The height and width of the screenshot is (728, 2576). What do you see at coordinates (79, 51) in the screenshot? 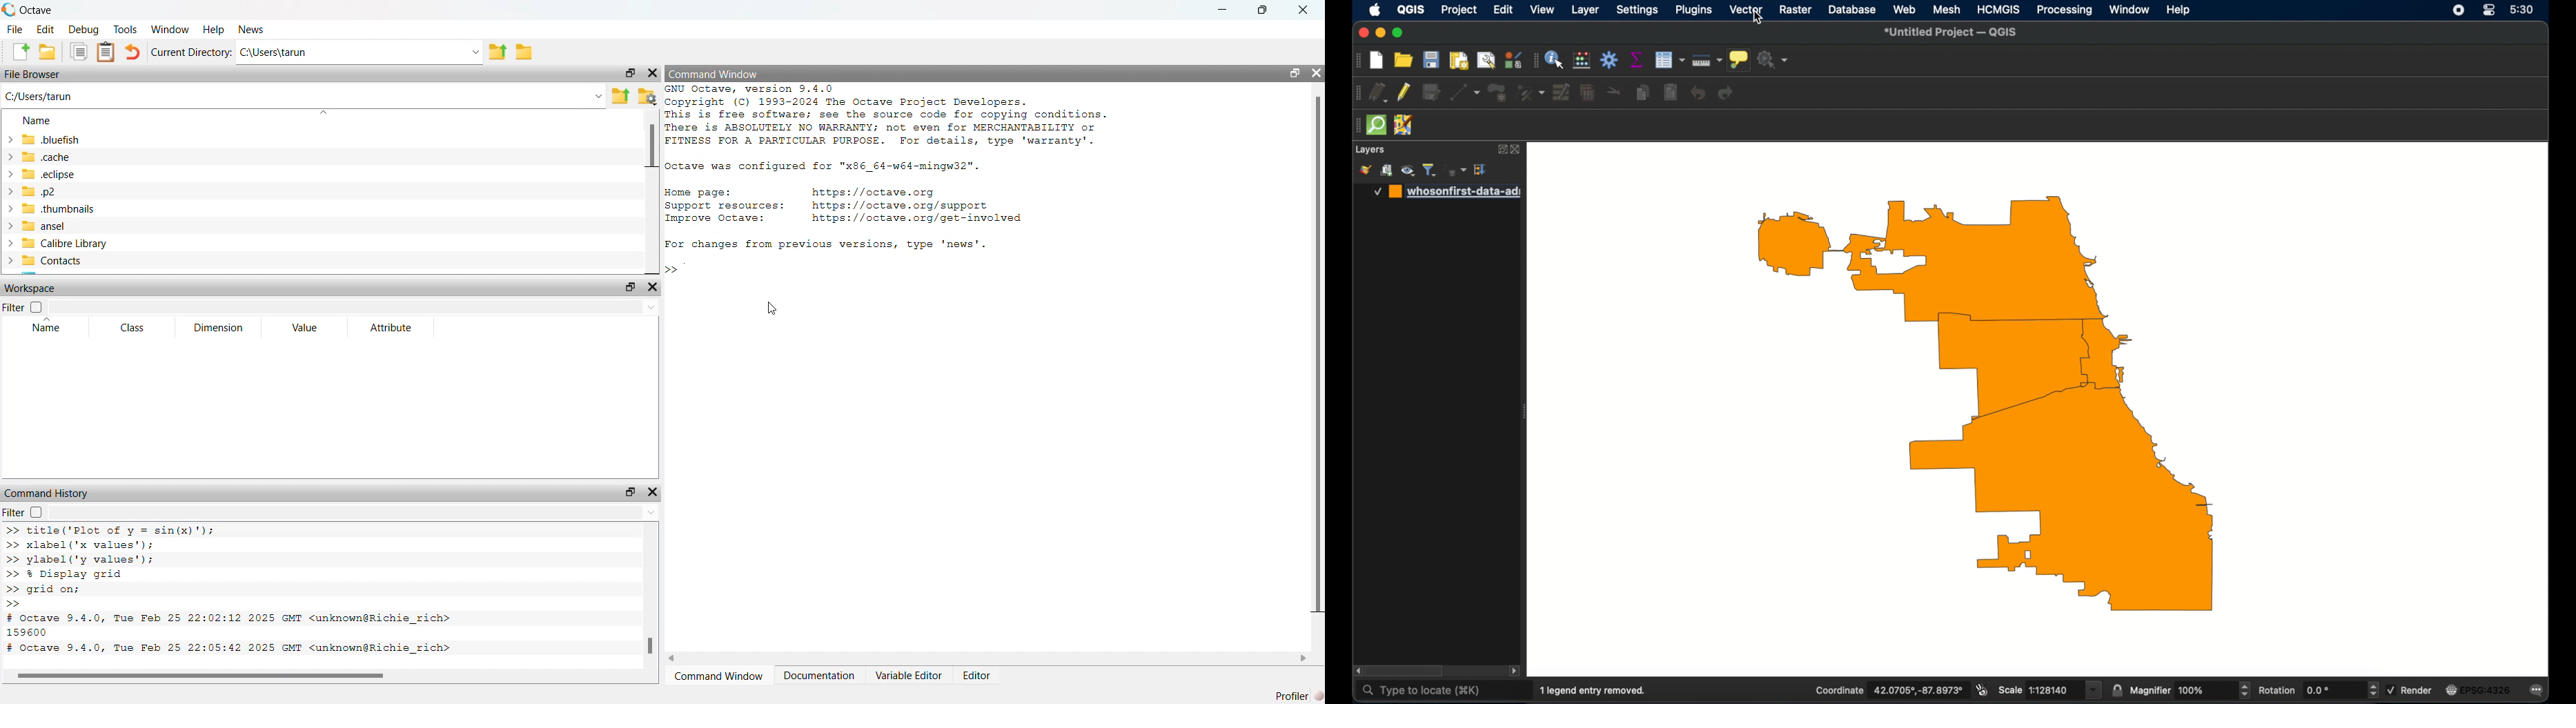
I see `documents` at bounding box center [79, 51].